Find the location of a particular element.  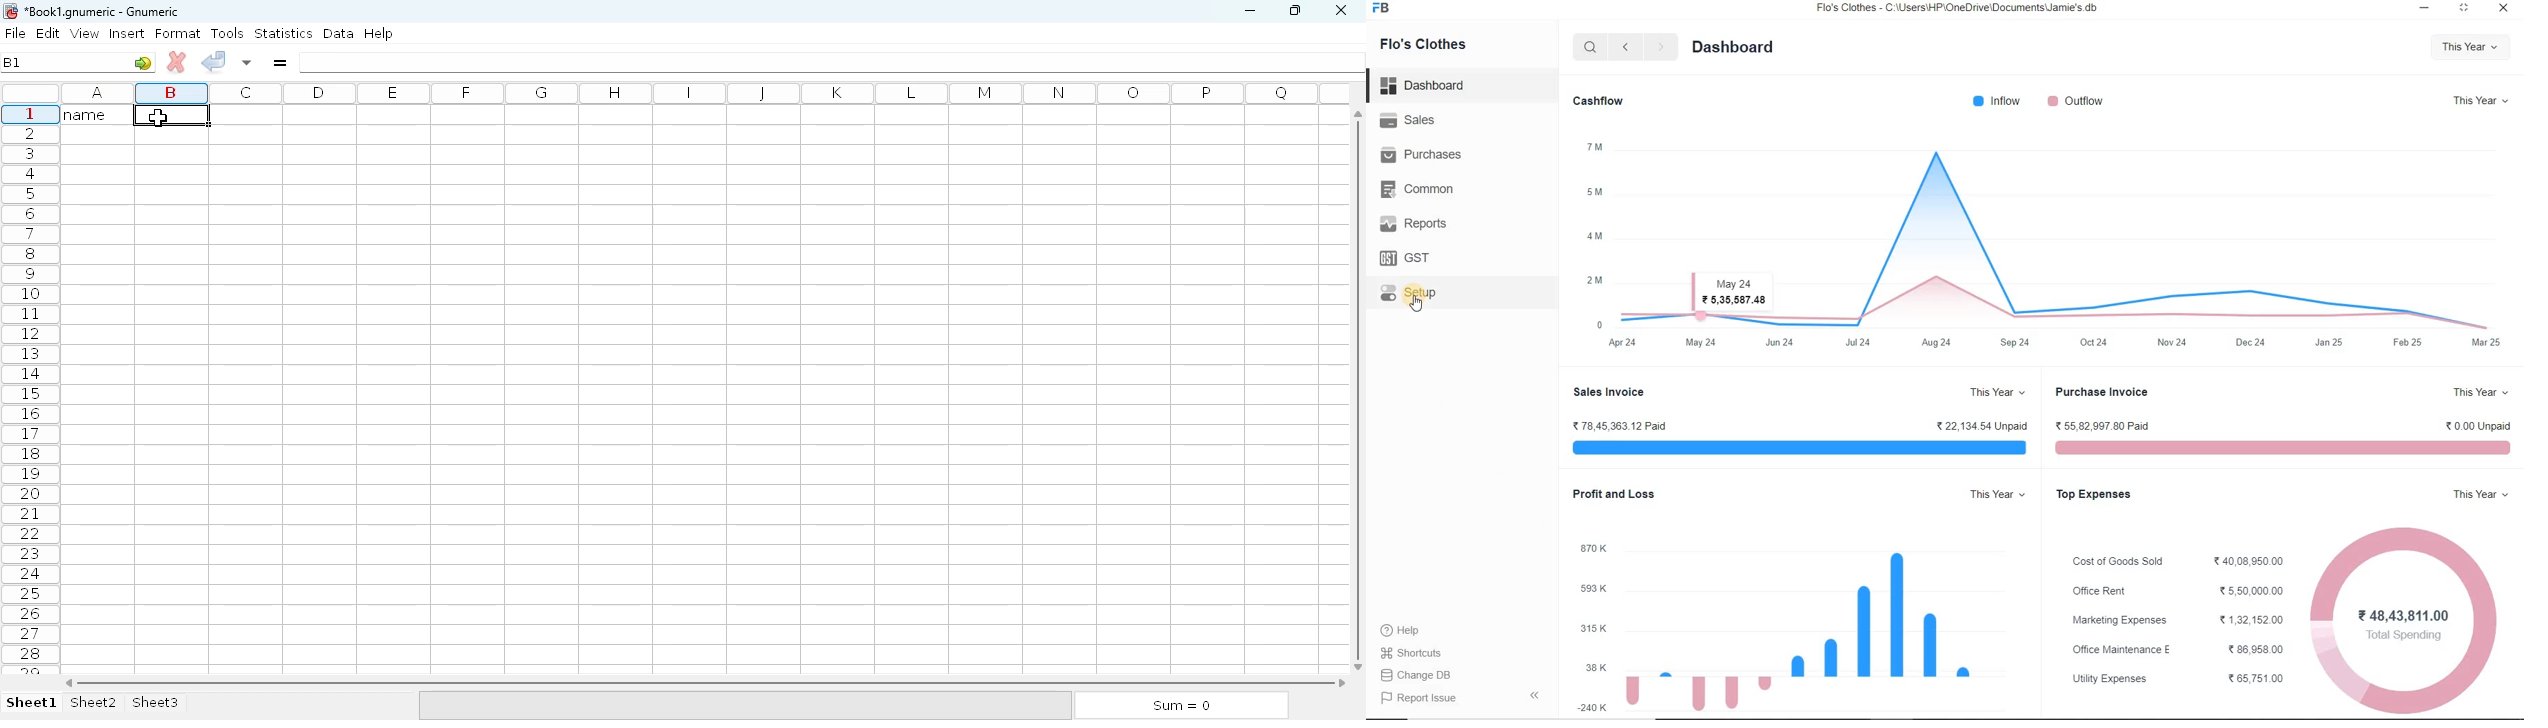

Marketing Expenses €1,32,152.00 is located at coordinates (2177, 621).